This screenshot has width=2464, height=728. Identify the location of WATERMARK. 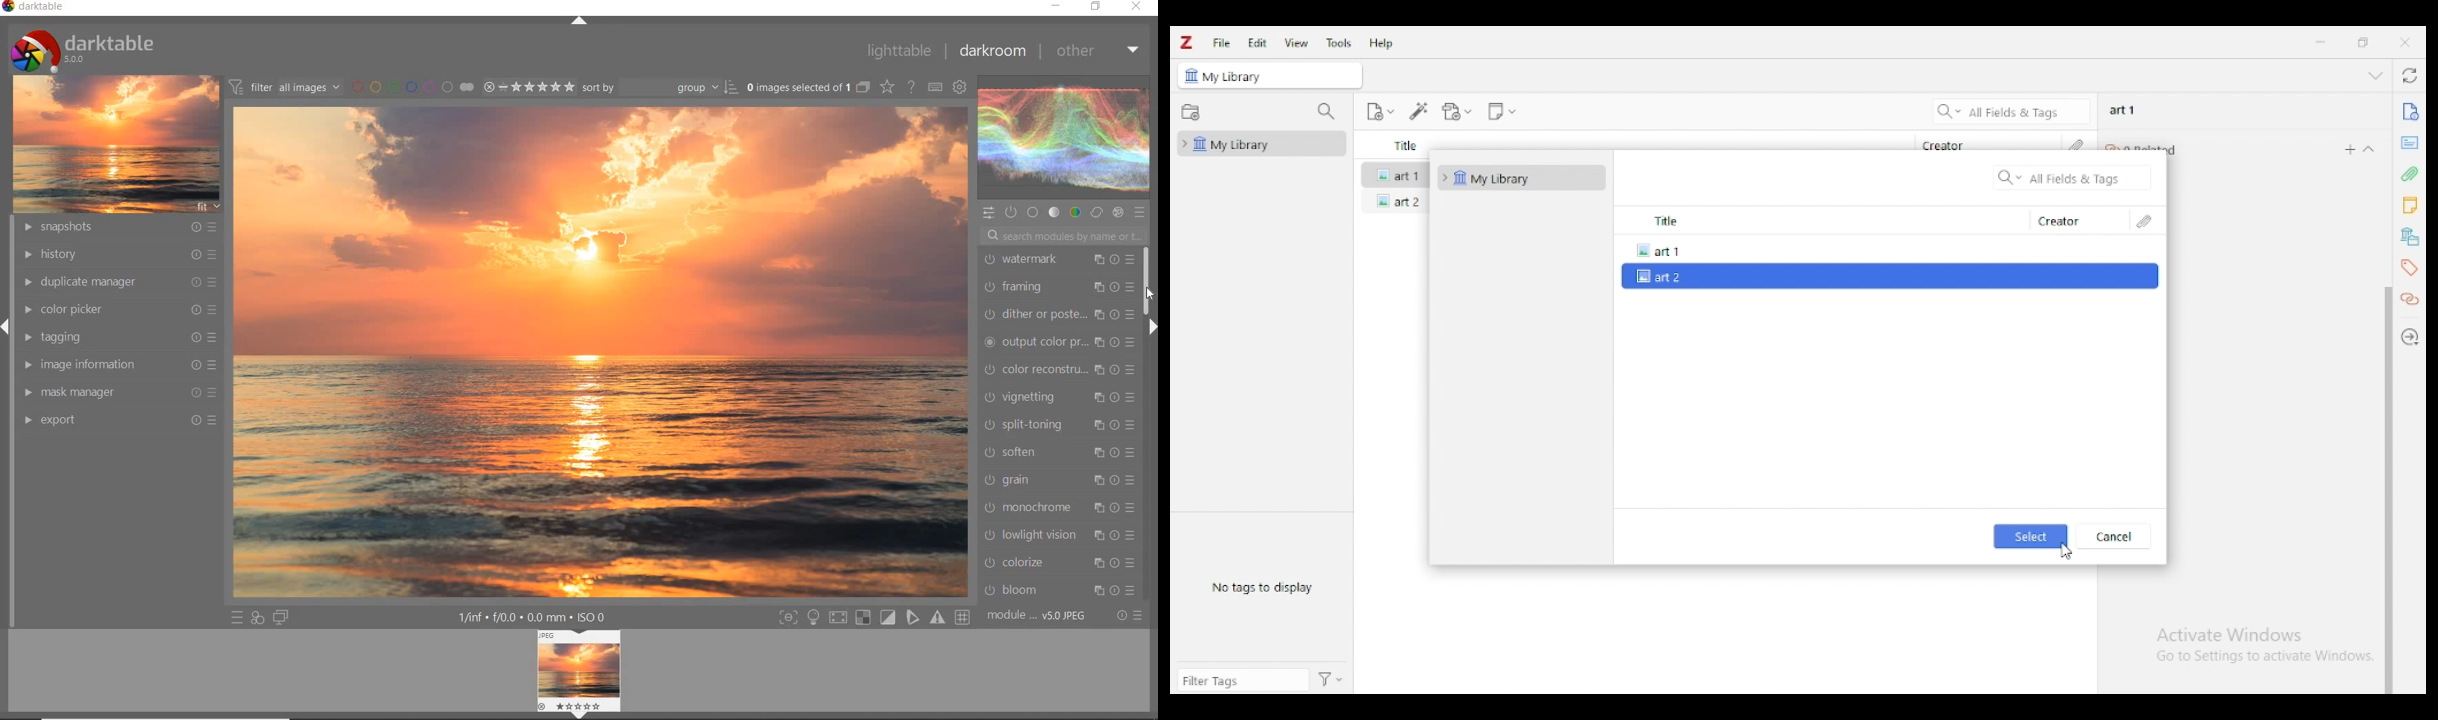
(1059, 259).